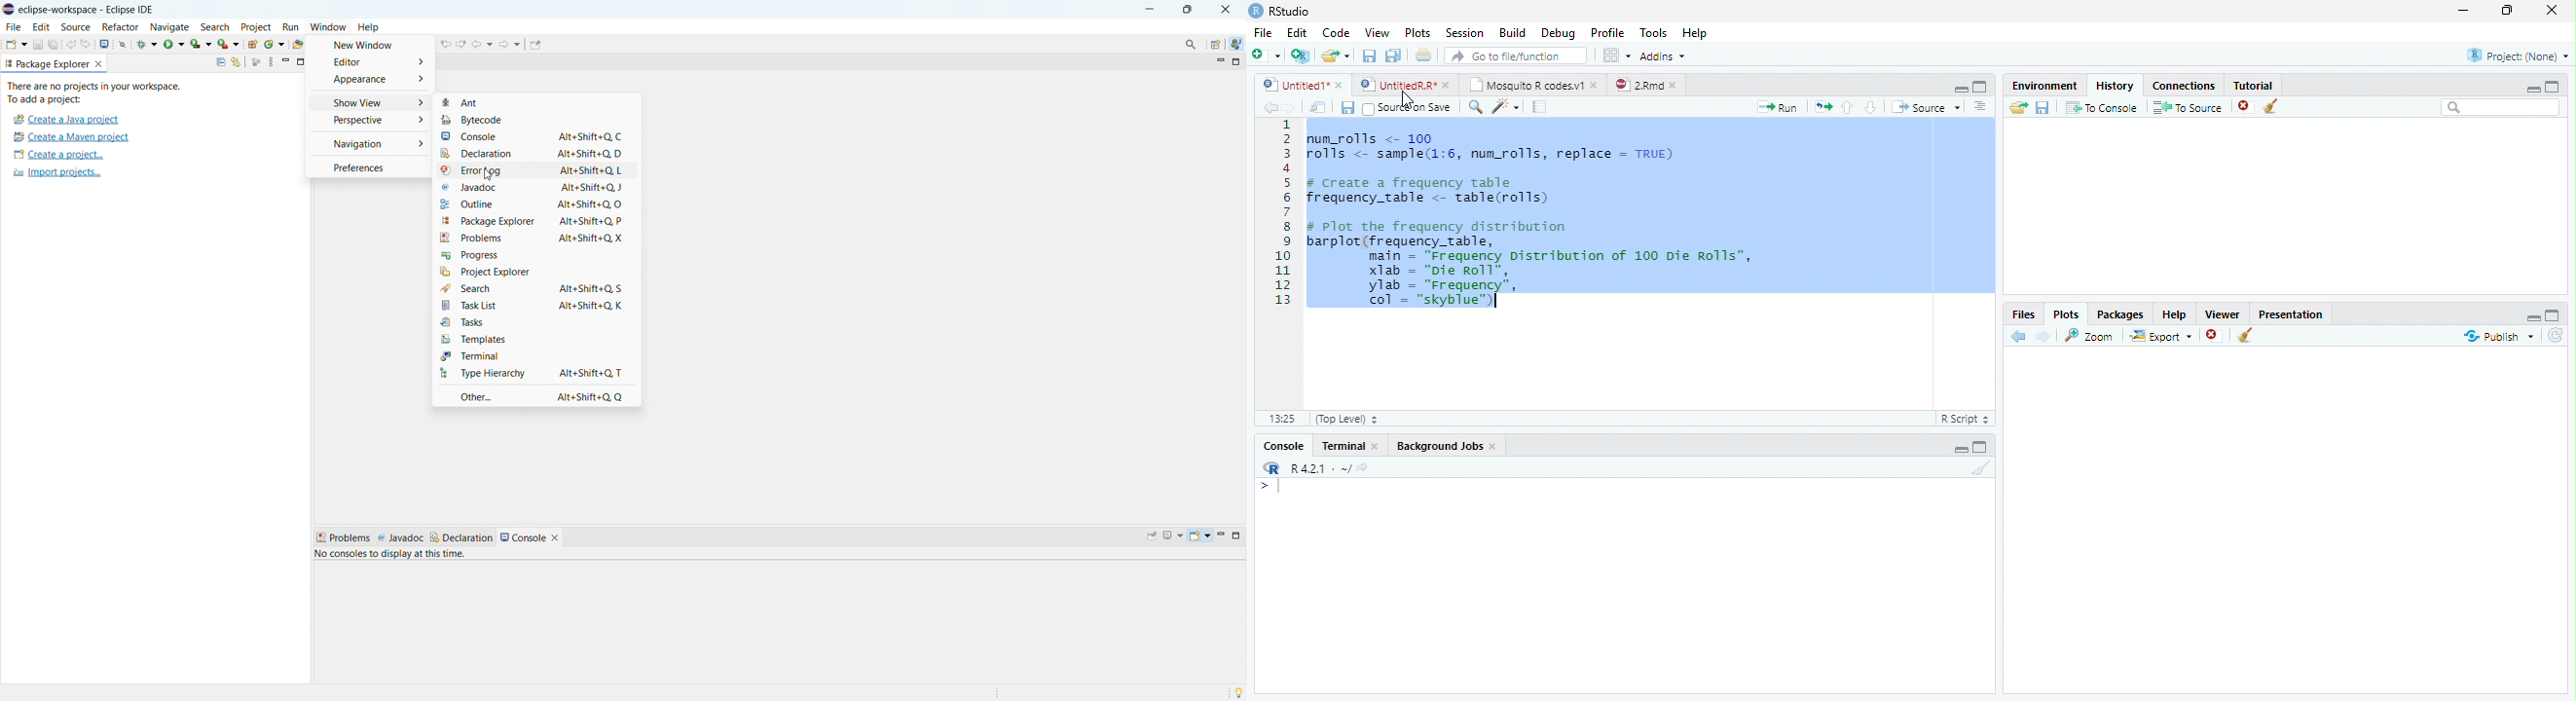  What do you see at coordinates (2244, 106) in the screenshot?
I see `Remove selected history` at bounding box center [2244, 106].